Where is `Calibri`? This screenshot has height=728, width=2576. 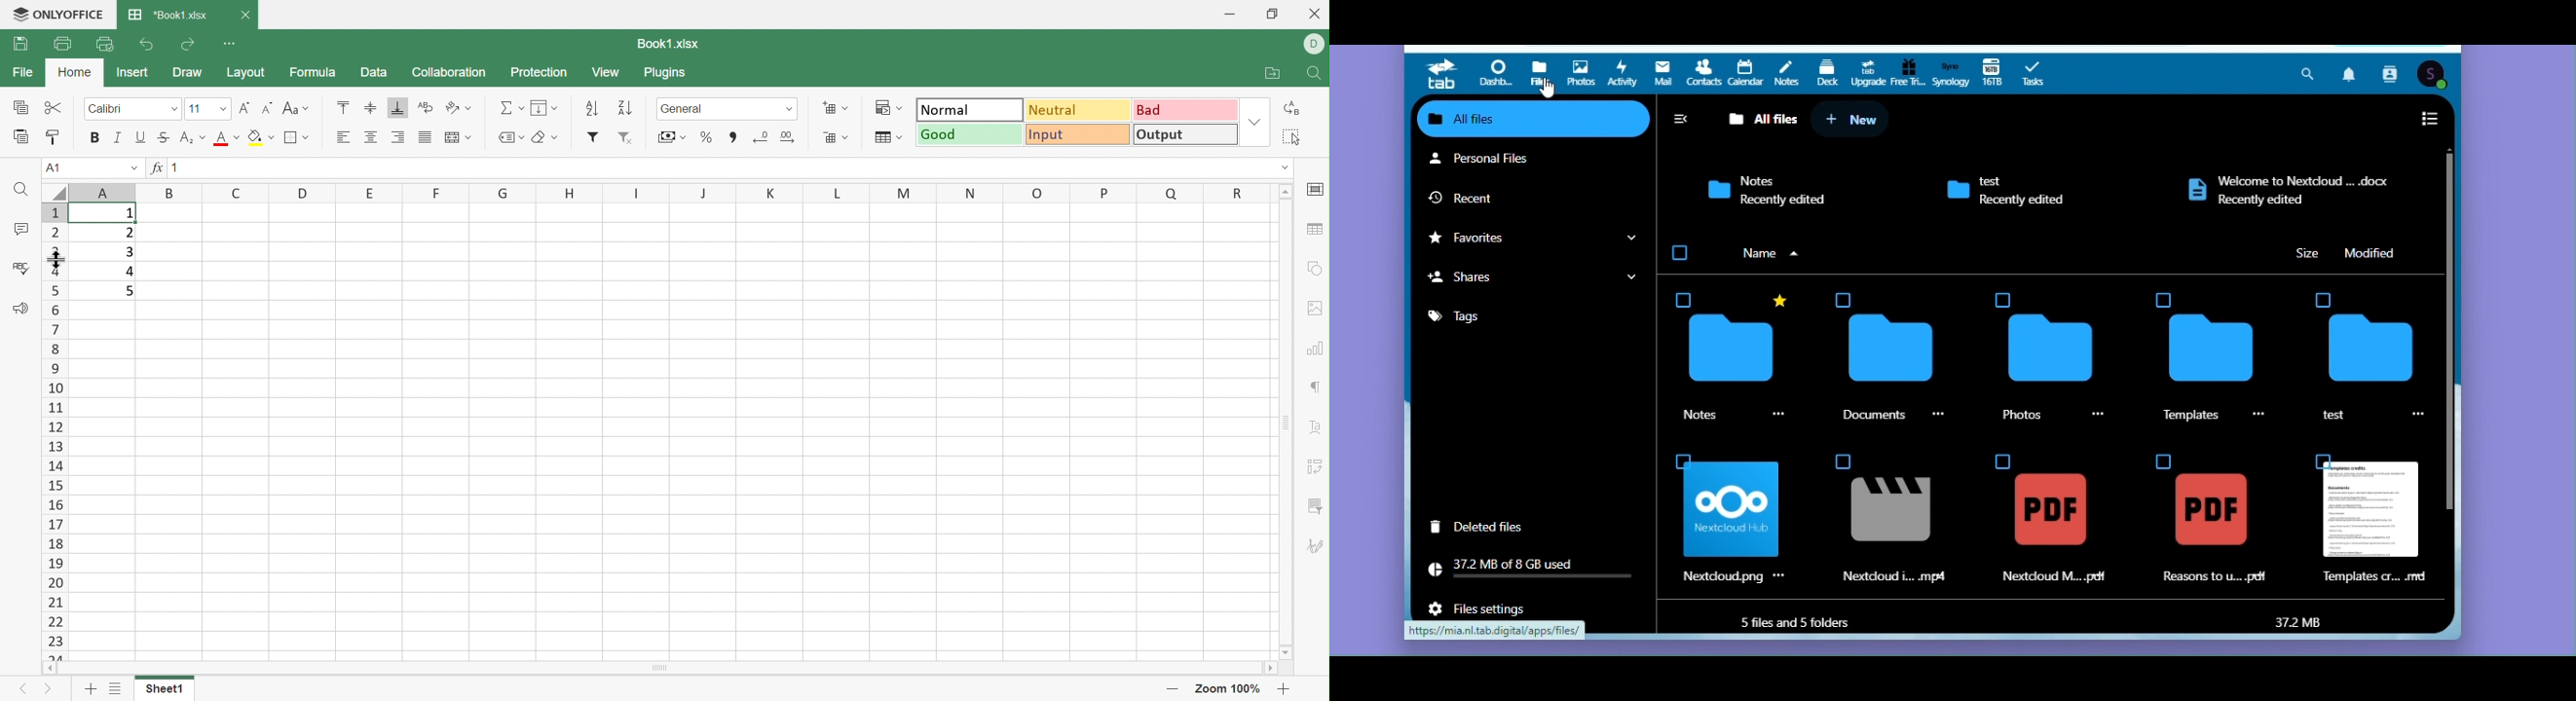
Calibri is located at coordinates (107, 108).